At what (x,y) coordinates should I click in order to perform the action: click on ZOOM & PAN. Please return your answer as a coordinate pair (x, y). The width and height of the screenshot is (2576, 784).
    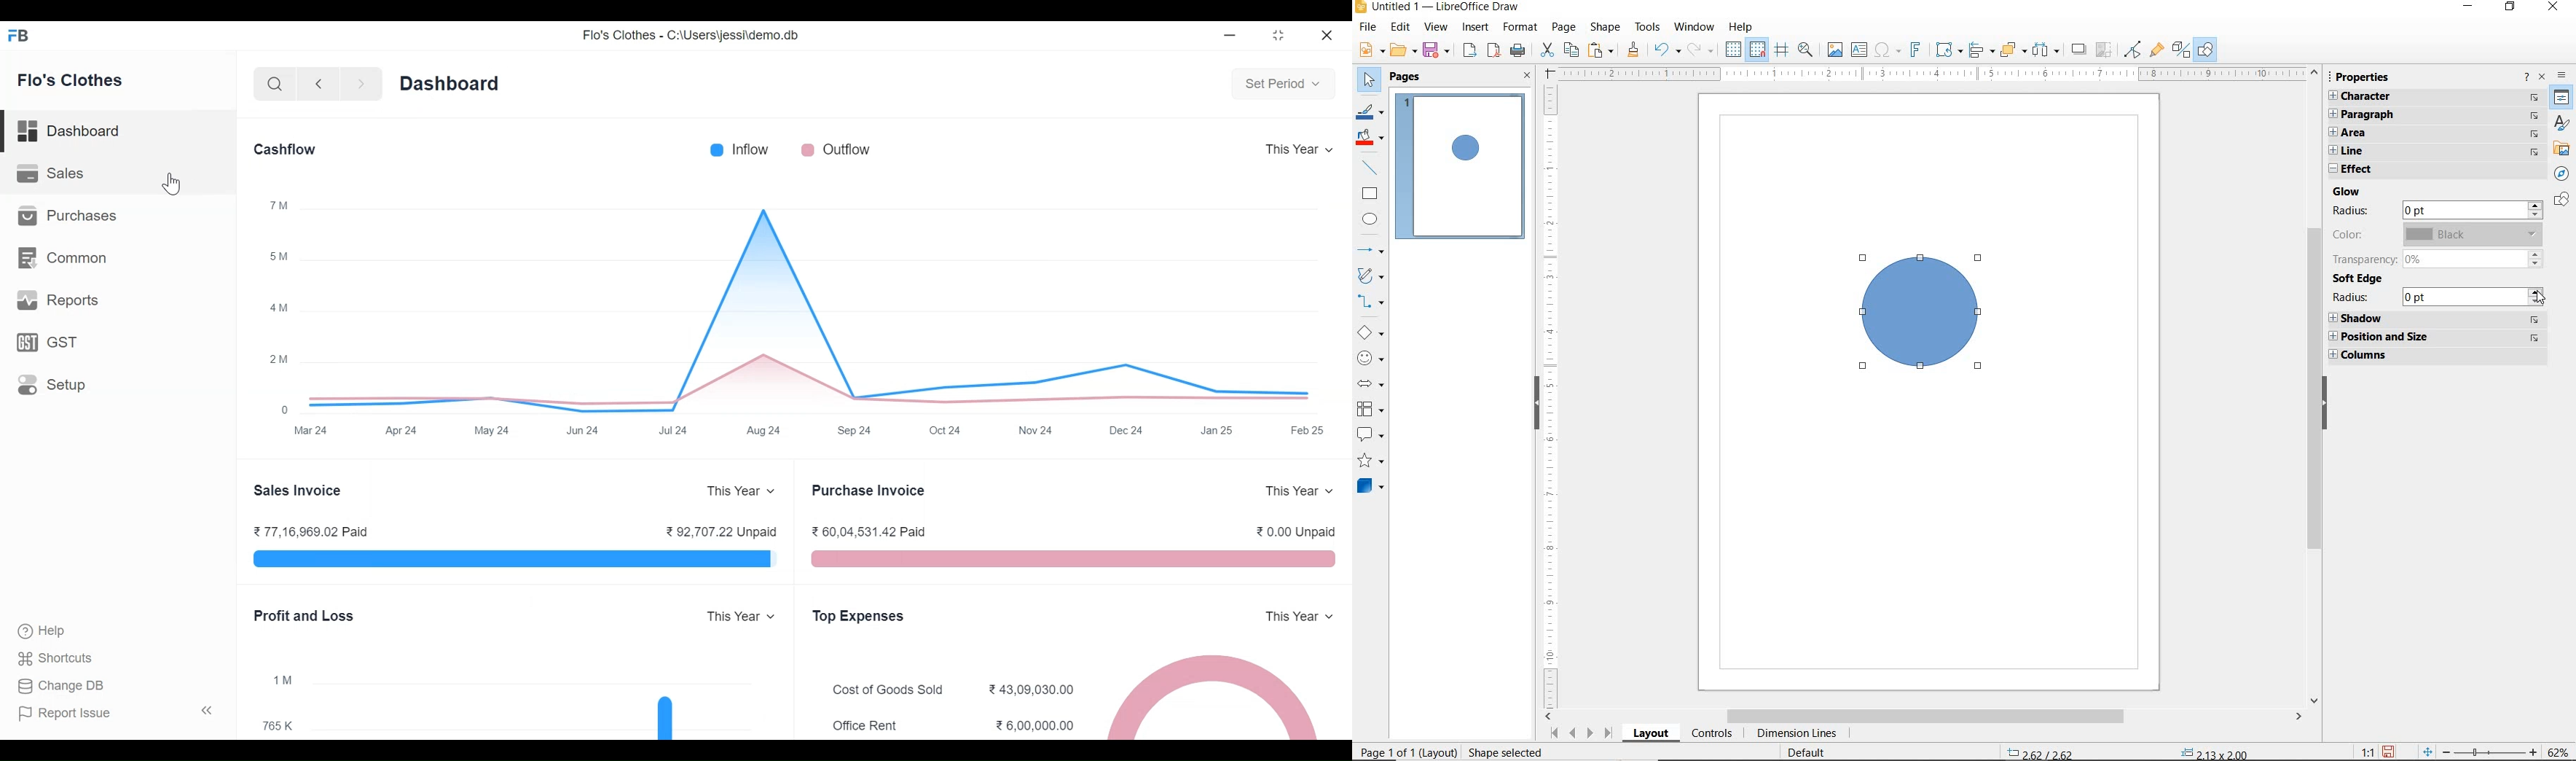
    Looking at the image, I should click on (1807, 51).